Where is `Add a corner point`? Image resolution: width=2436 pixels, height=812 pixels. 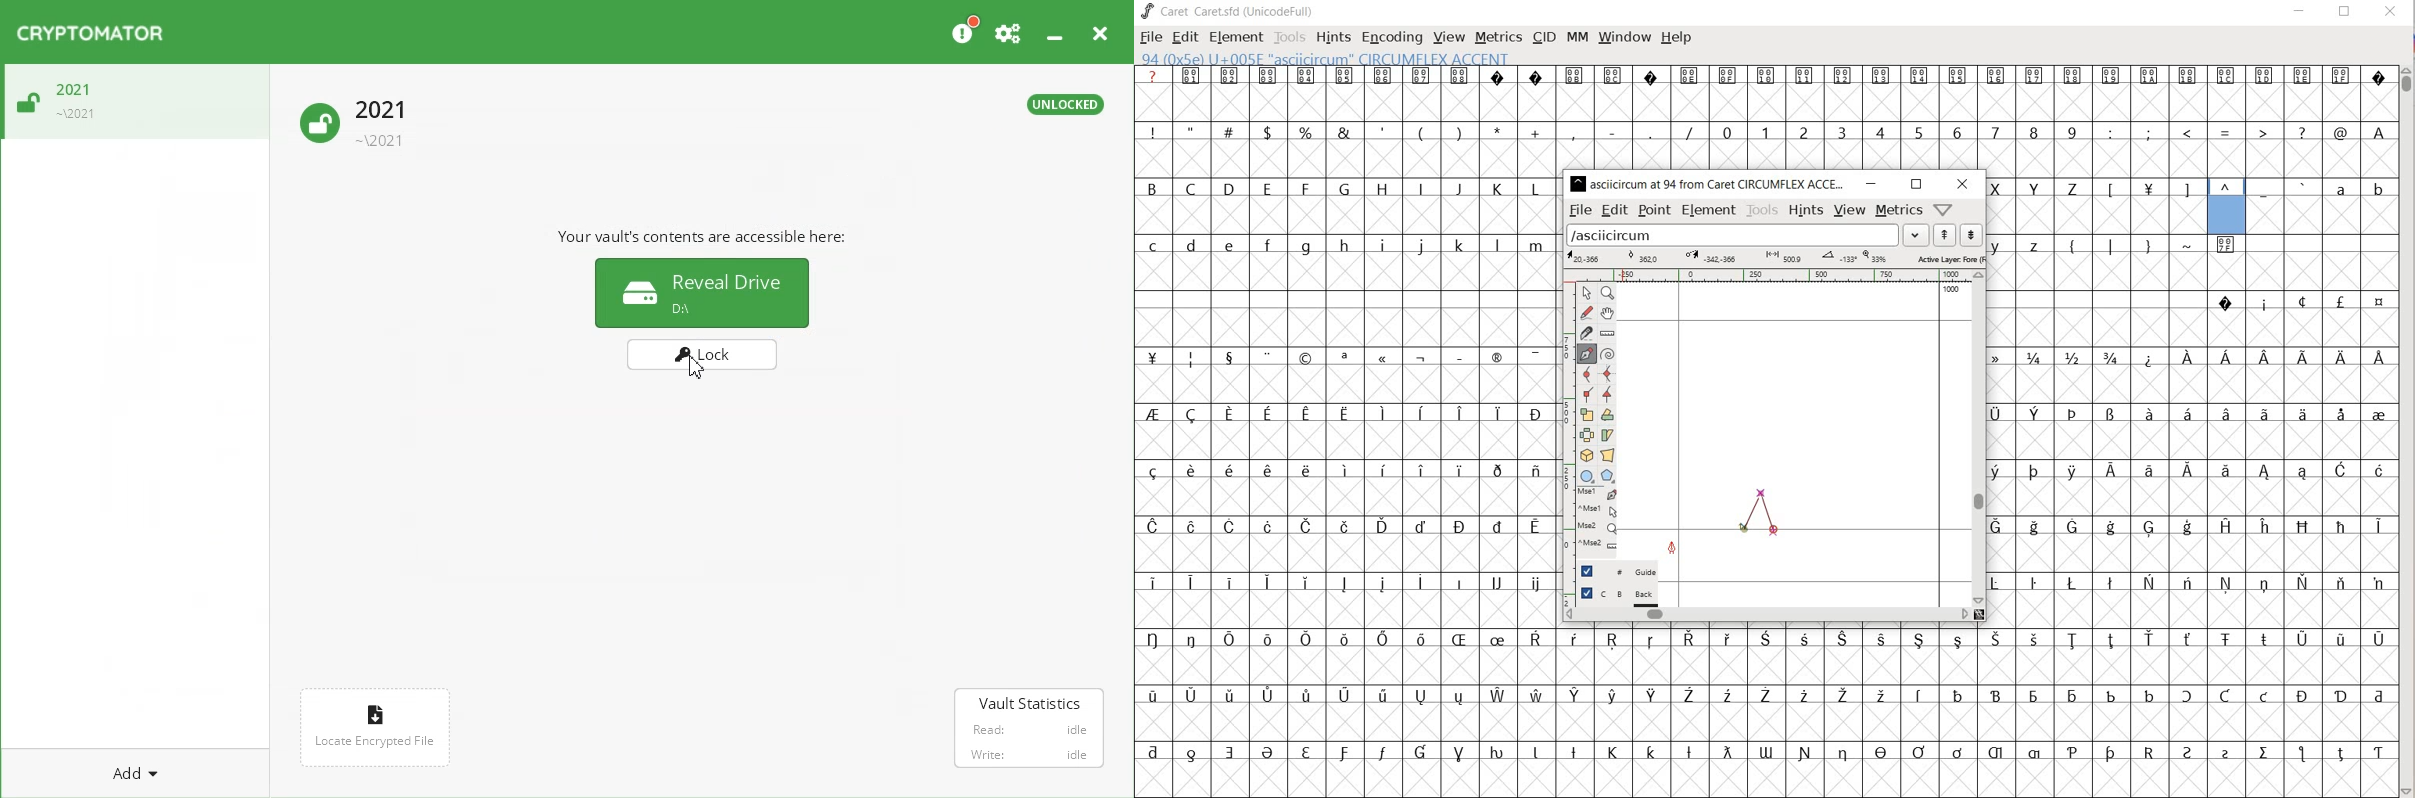
Add a corner point is located at coordinates (1608, 394).